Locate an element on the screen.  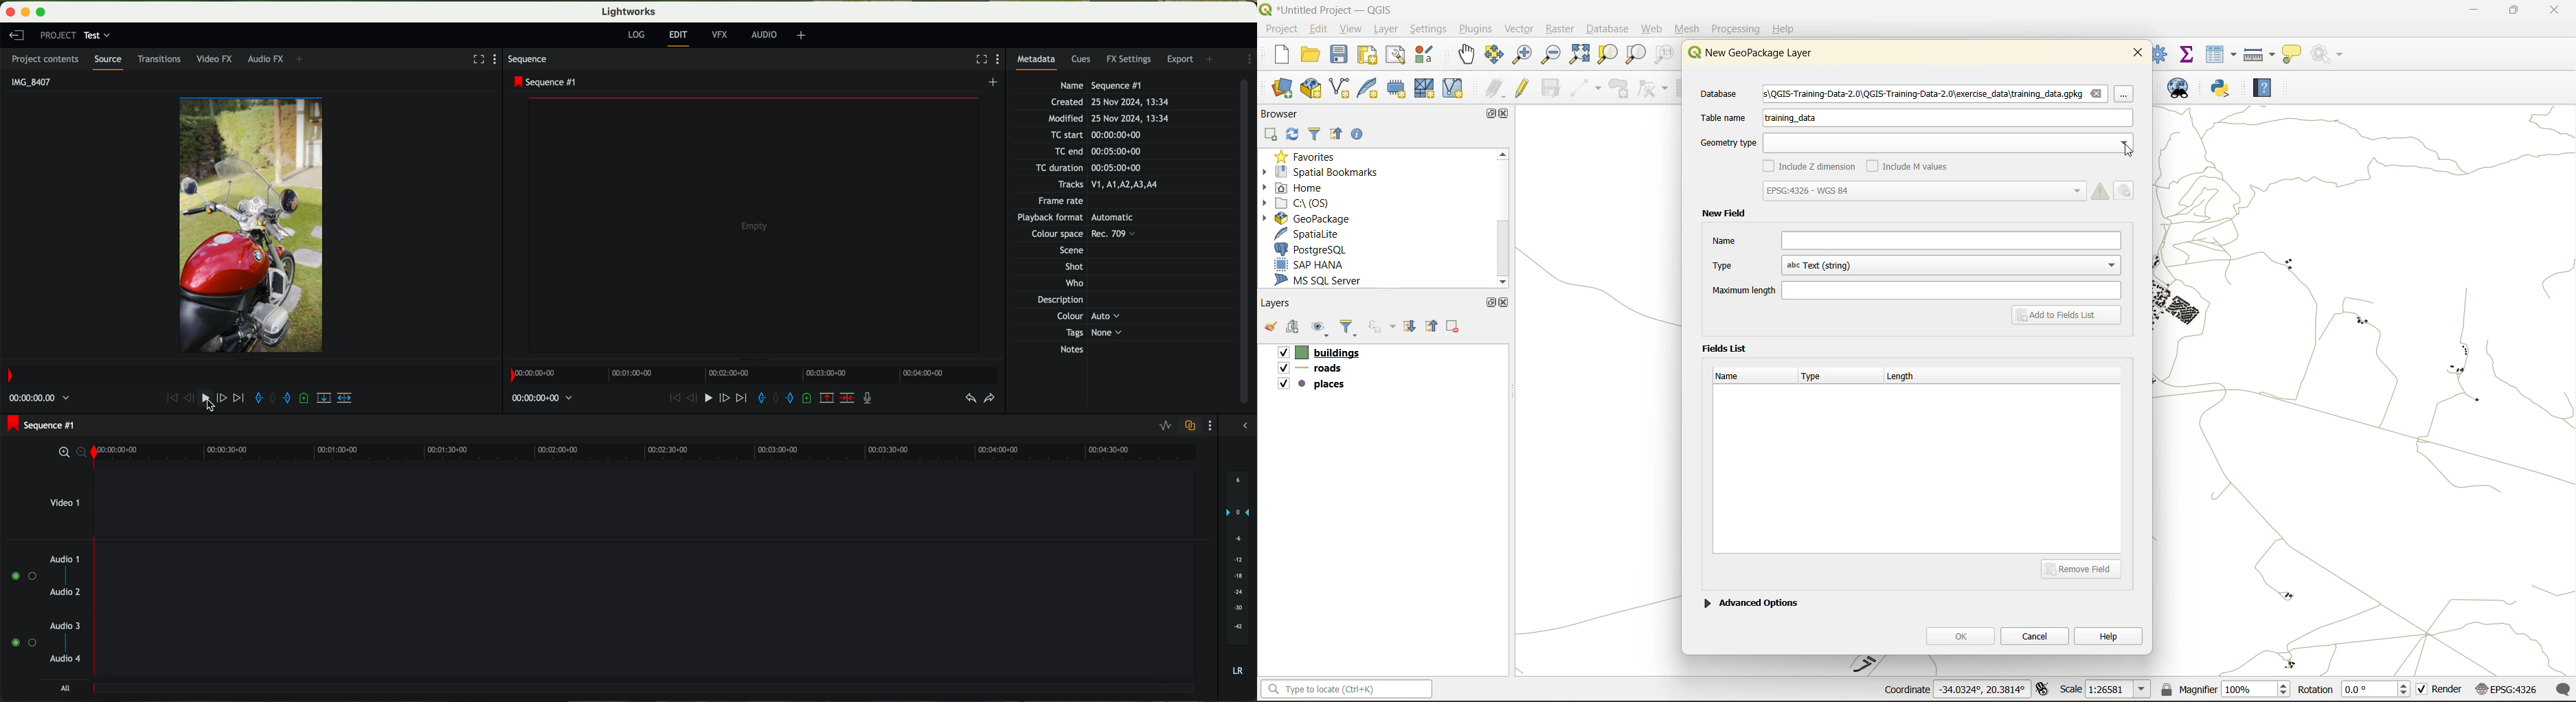
magnifier(100%) is located at coordinates (2222, 689).